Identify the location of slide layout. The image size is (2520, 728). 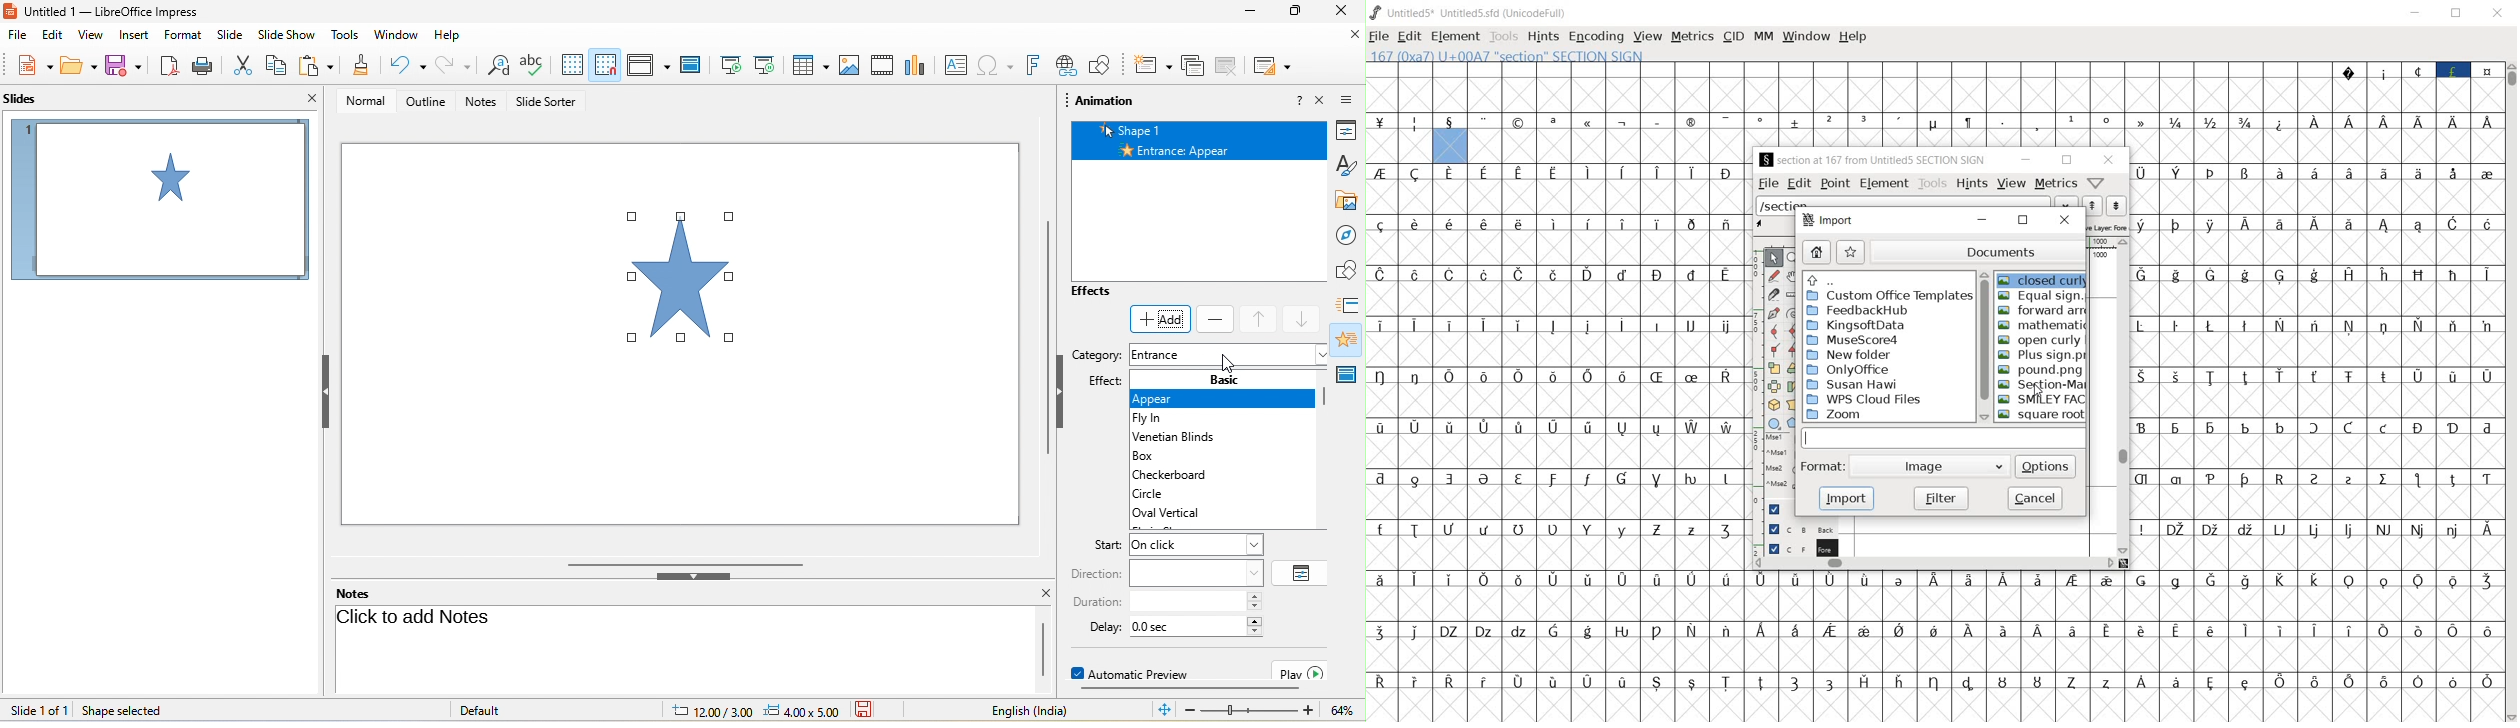
(1273, 67).